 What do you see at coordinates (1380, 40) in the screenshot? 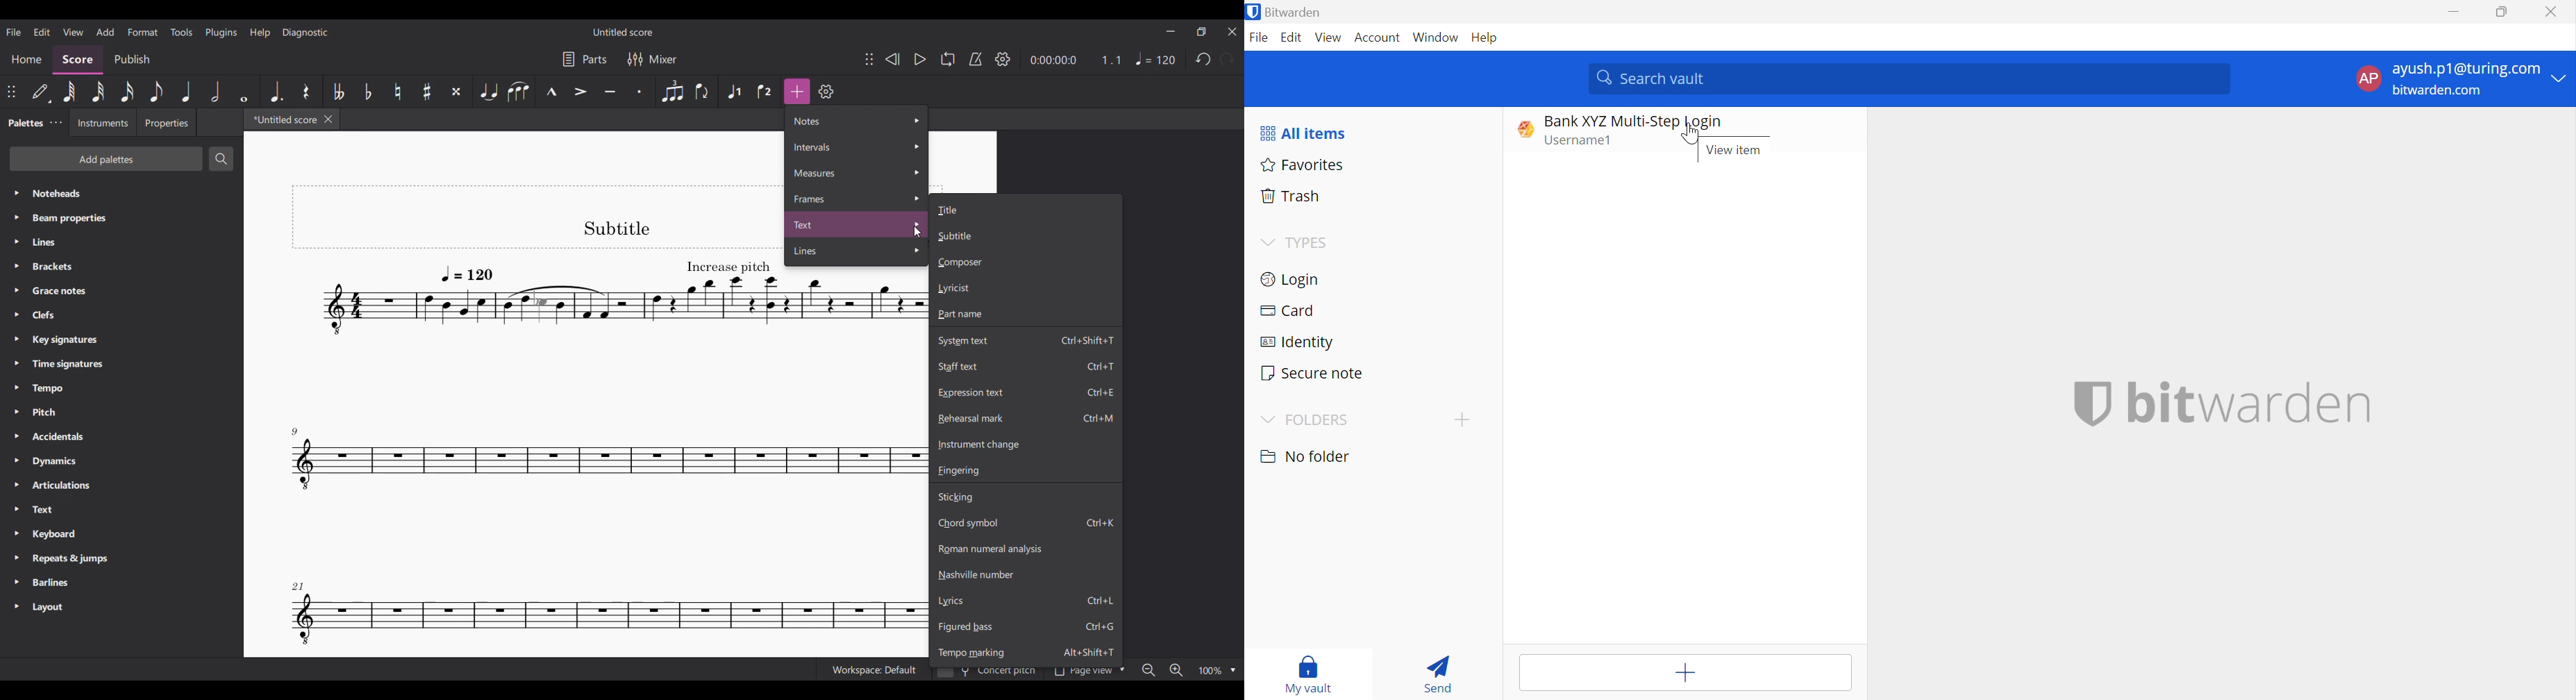
I see `Account` at bounding box center [1380, 40].